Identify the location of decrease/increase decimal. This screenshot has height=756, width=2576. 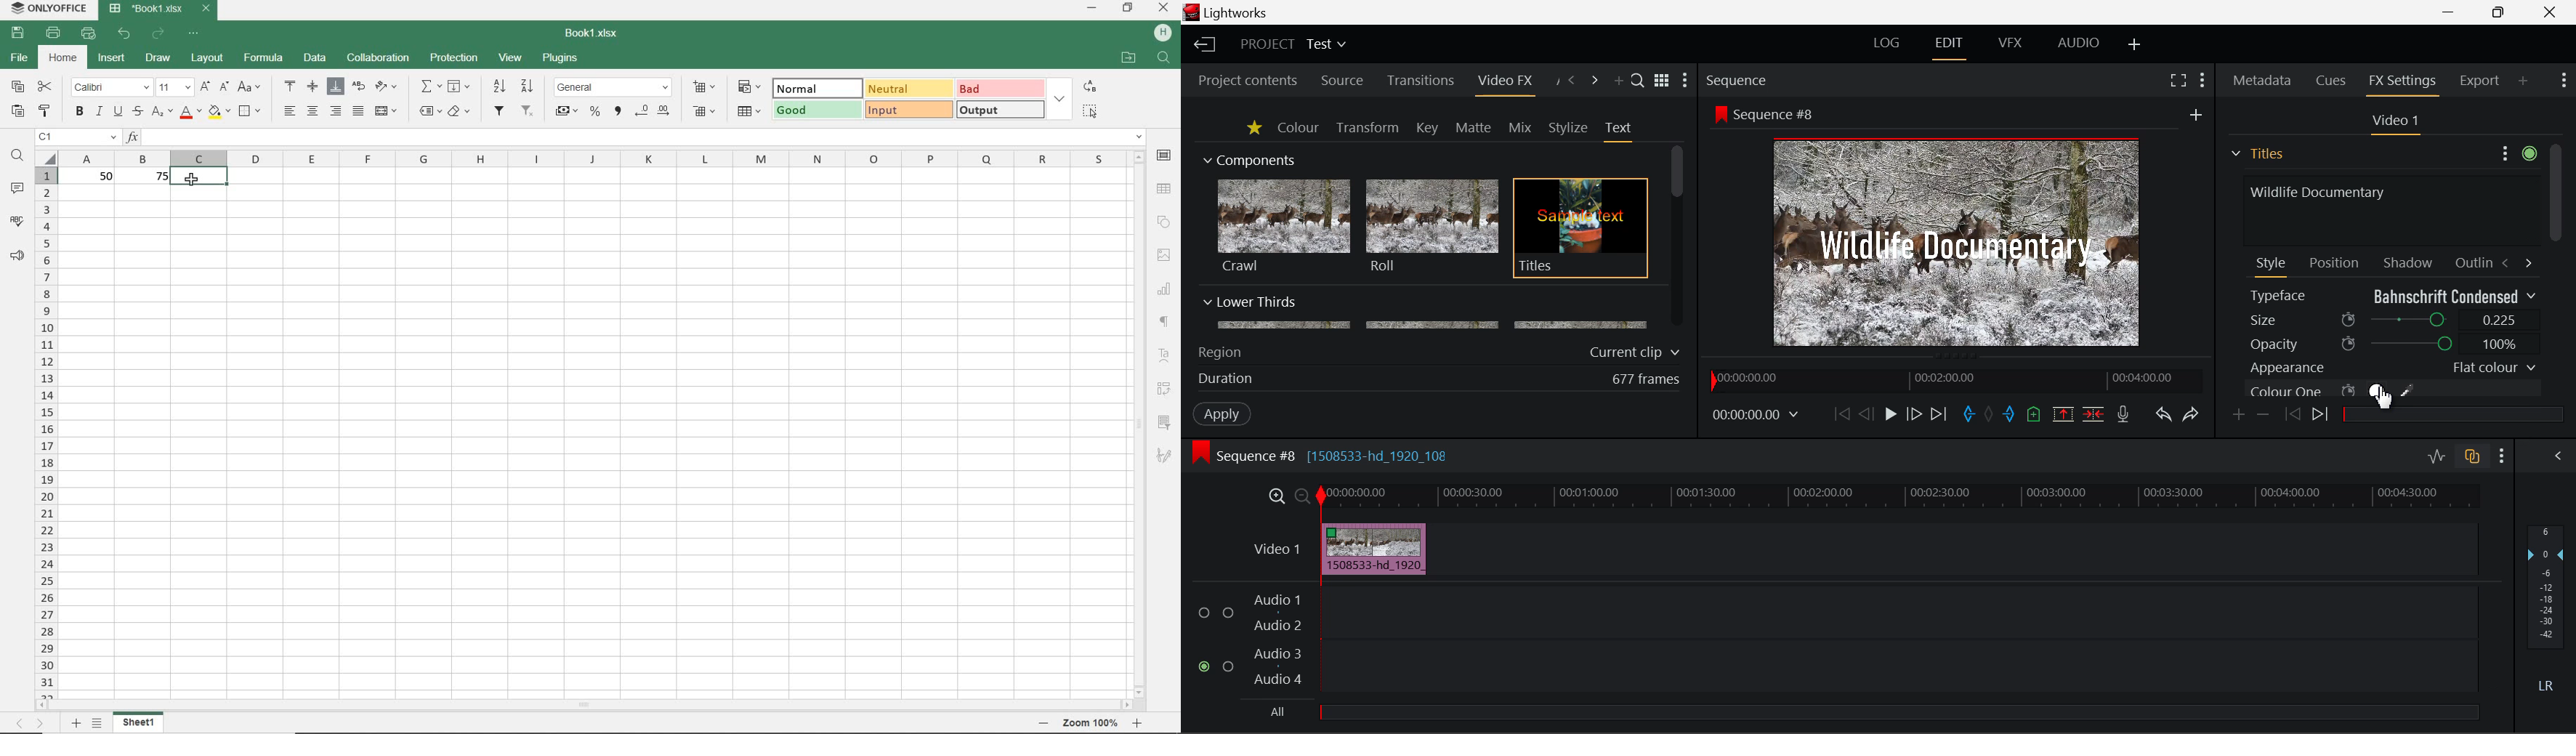
(654, 111).